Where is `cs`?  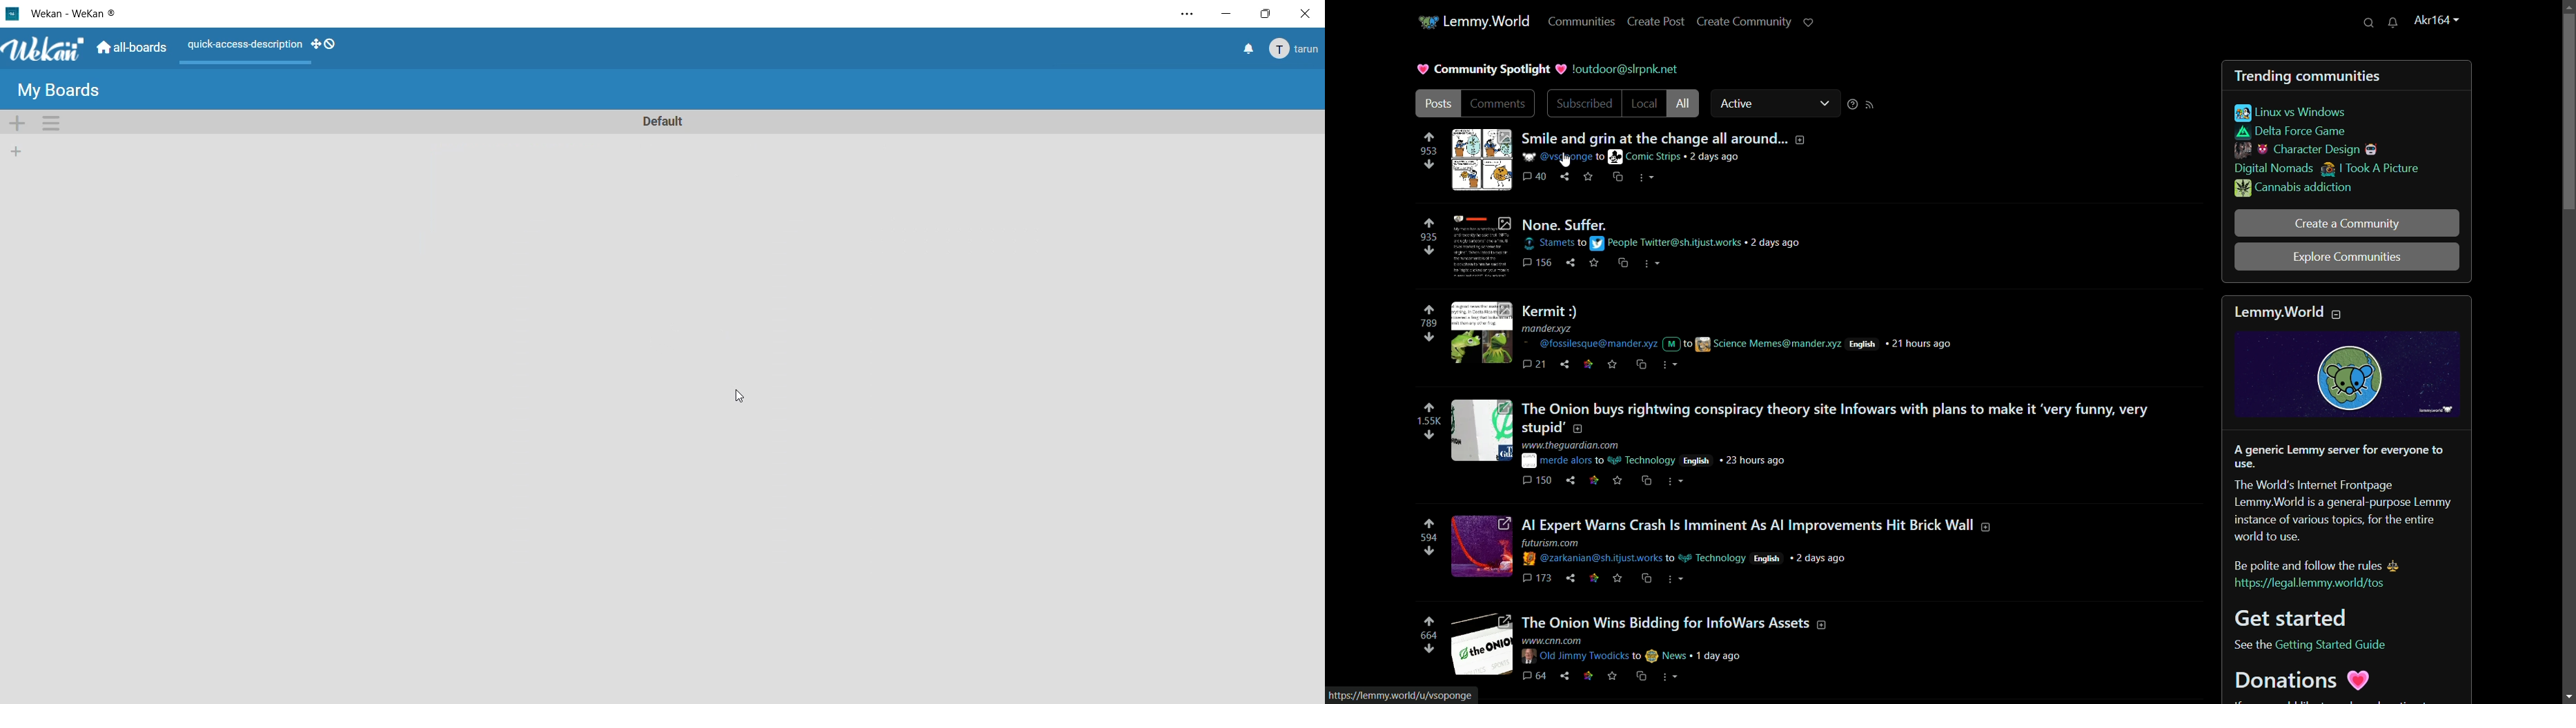
cs is located at coordinates (1640, 675).